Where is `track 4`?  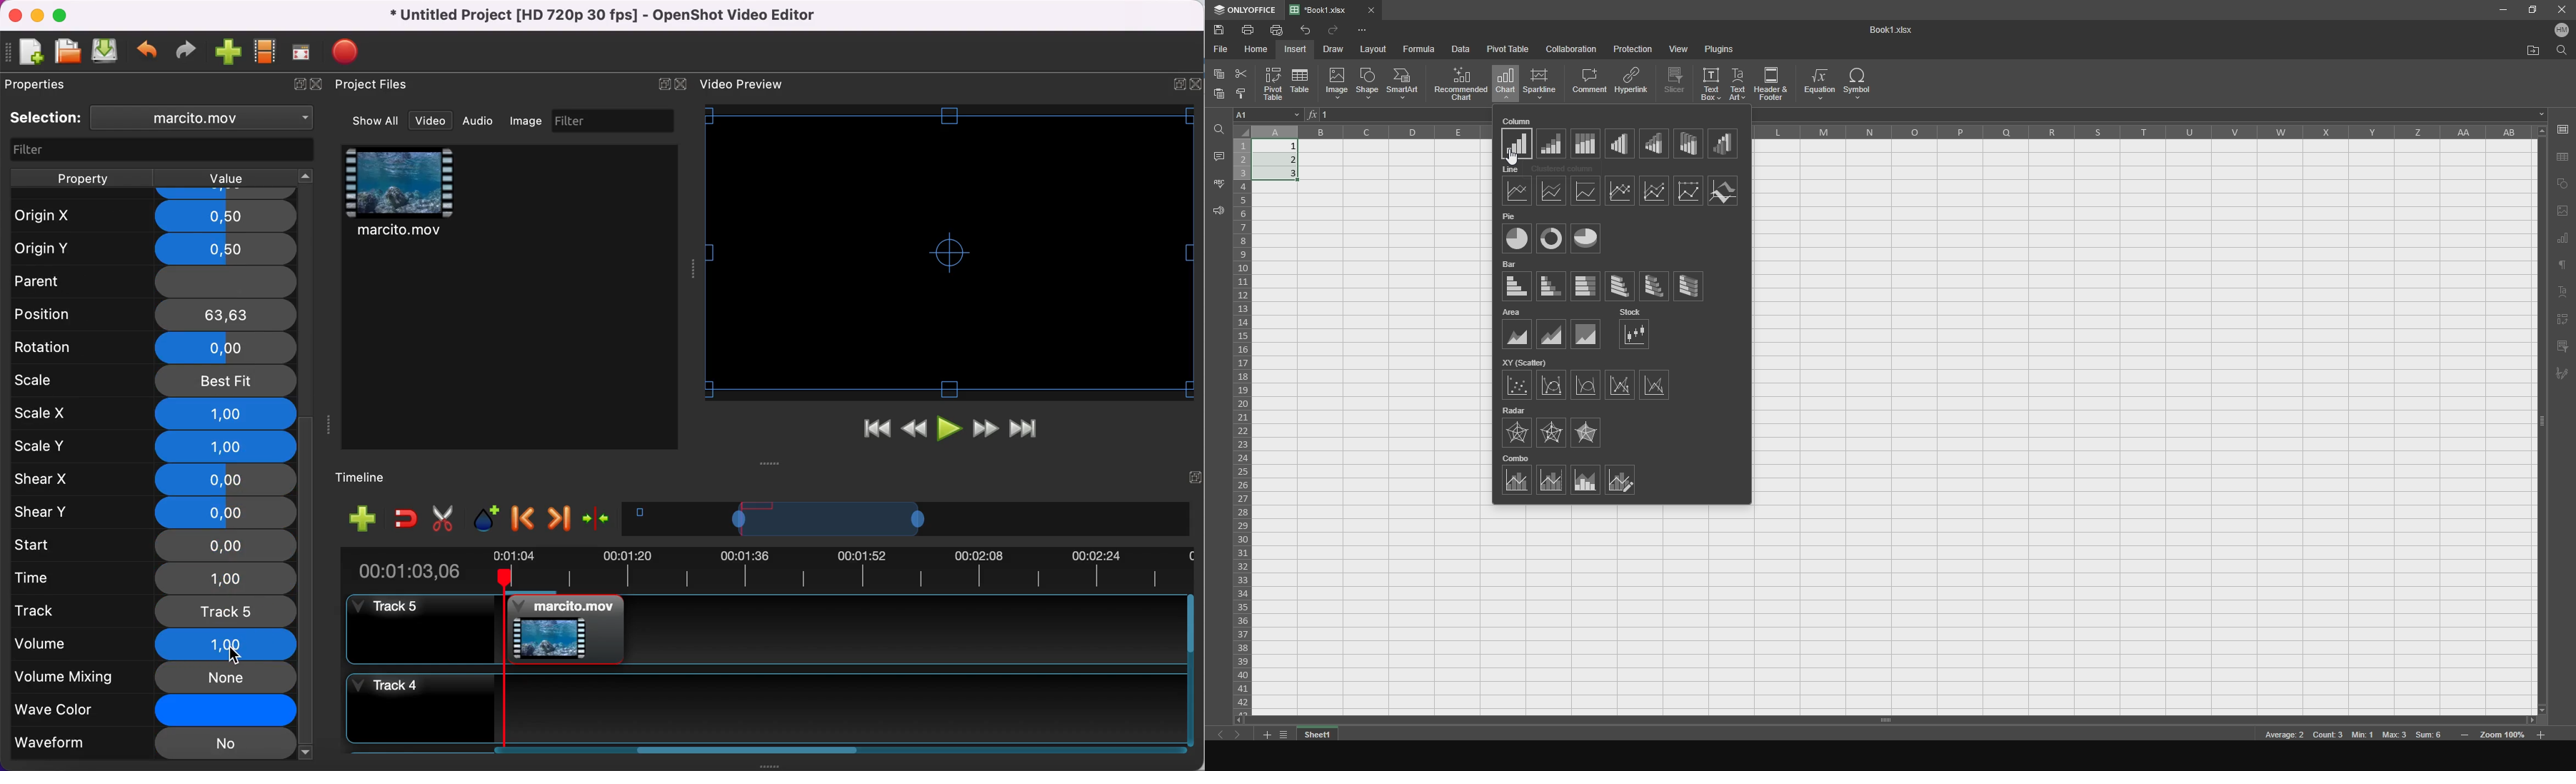
track 4 is located at coordinates (764, 708).